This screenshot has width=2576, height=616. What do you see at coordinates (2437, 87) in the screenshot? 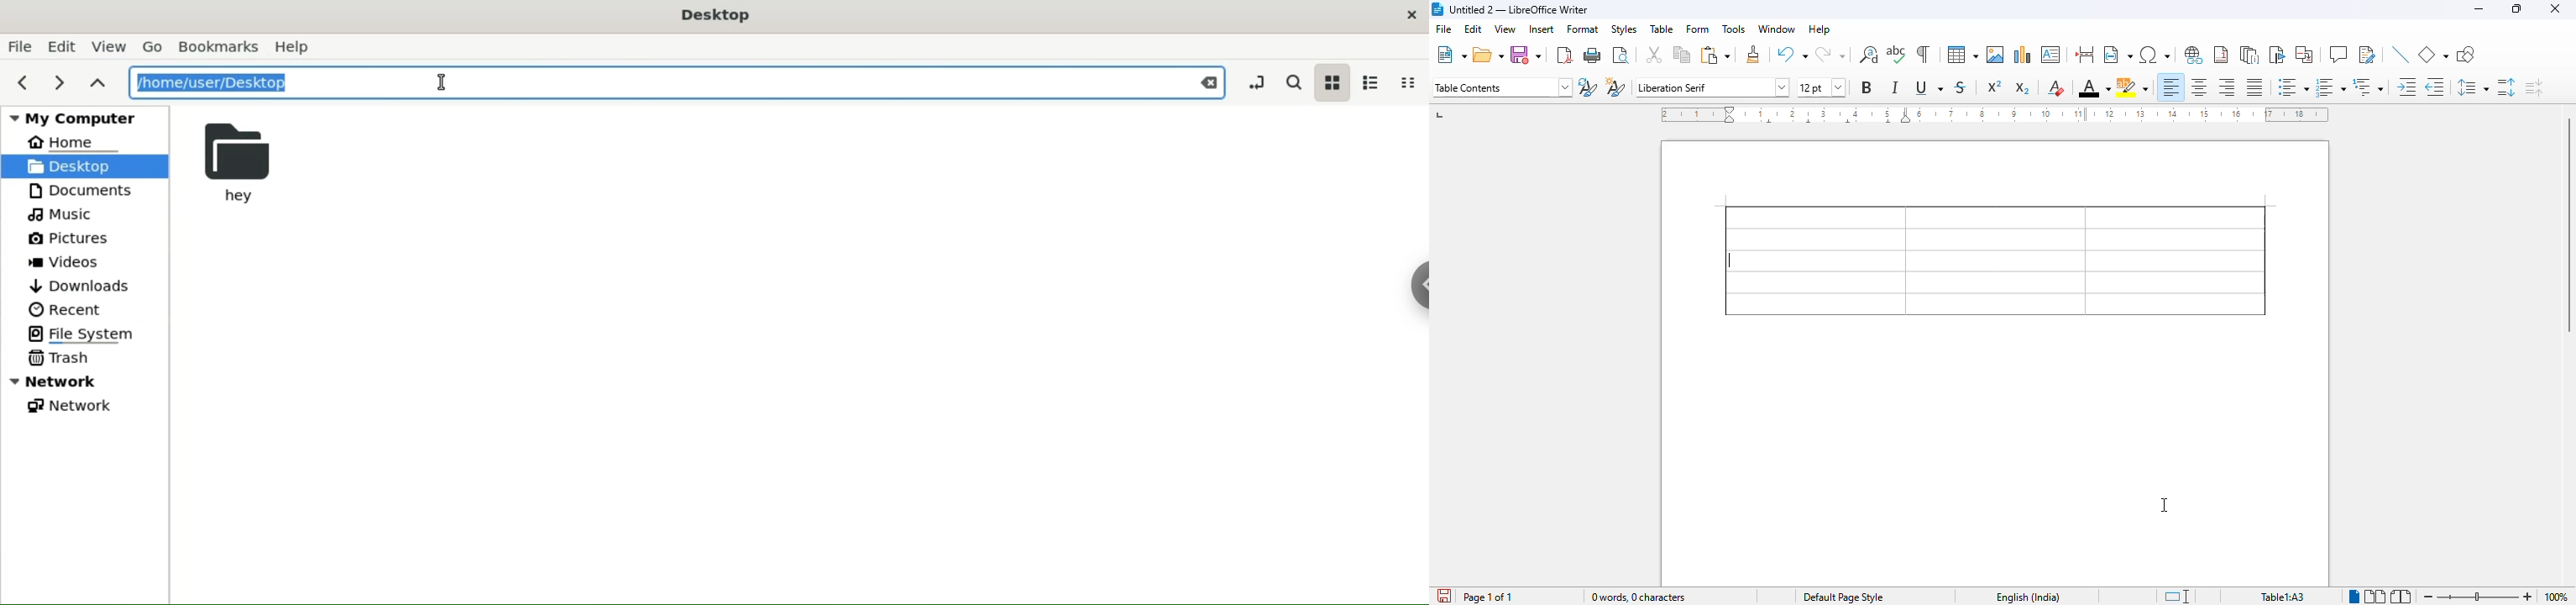
I see `decrease indent` at bounding box center [2437, 87].